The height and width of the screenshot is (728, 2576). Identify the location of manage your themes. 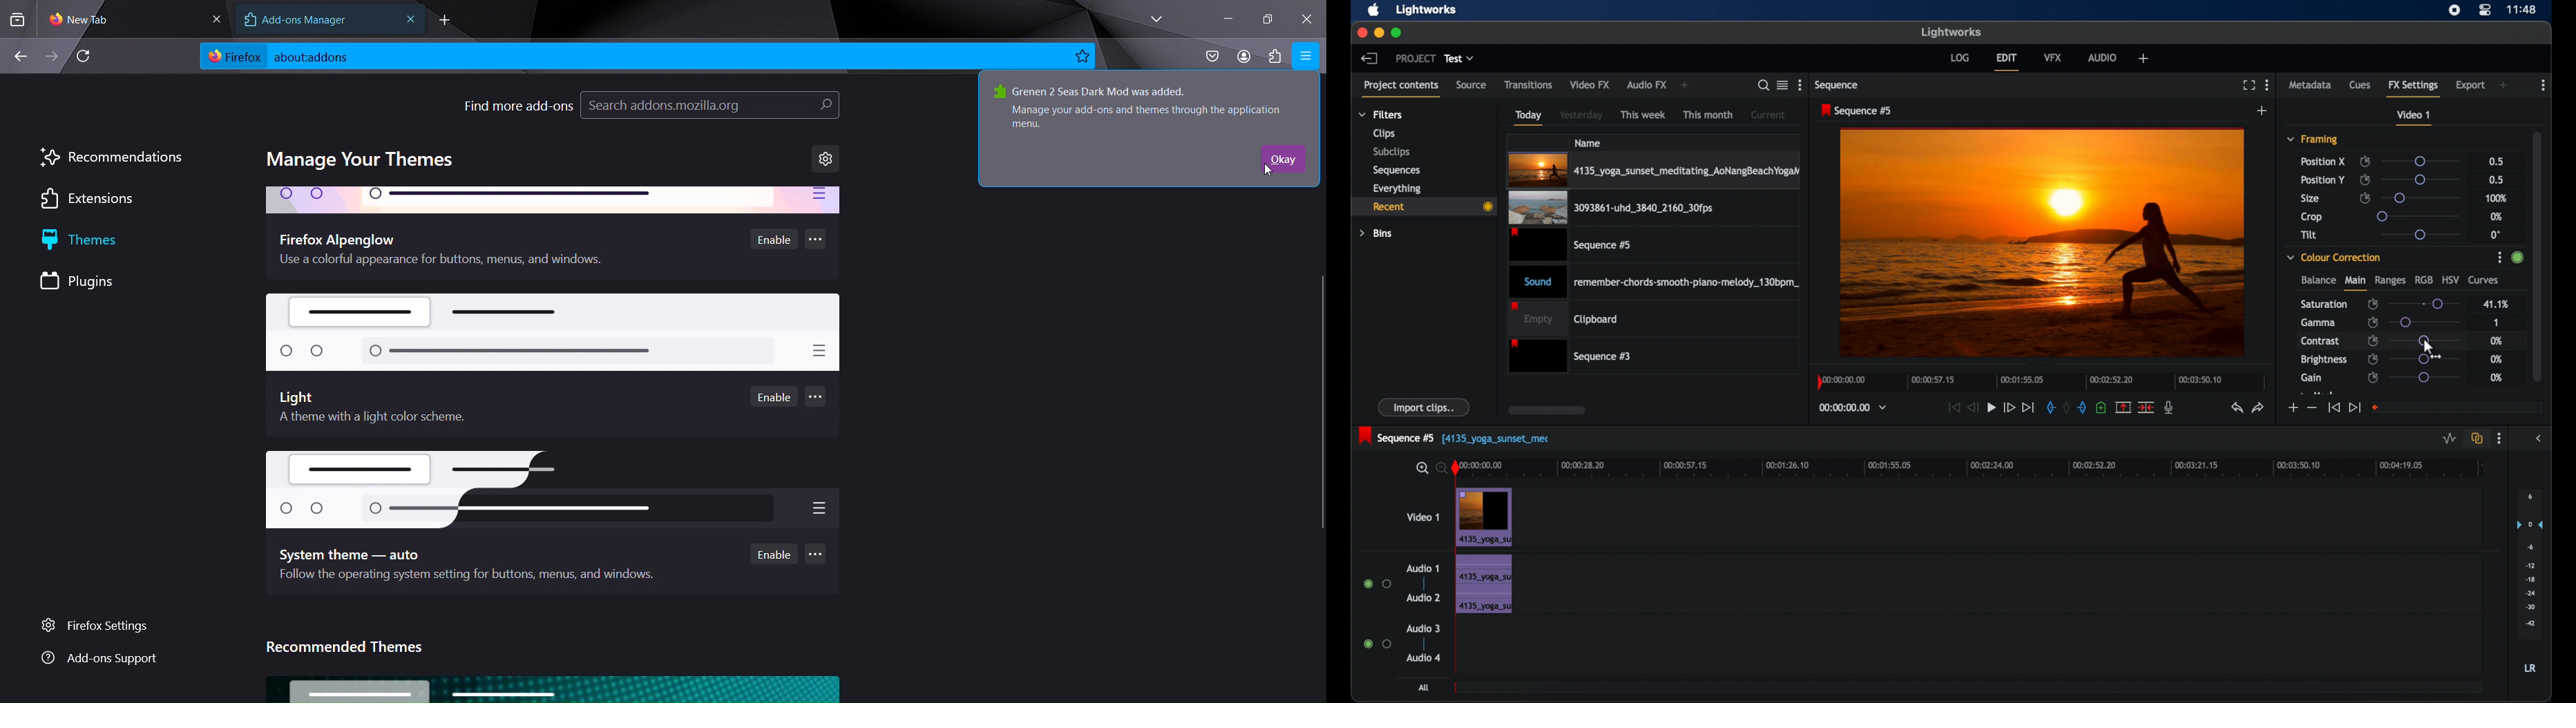
(364, 160).